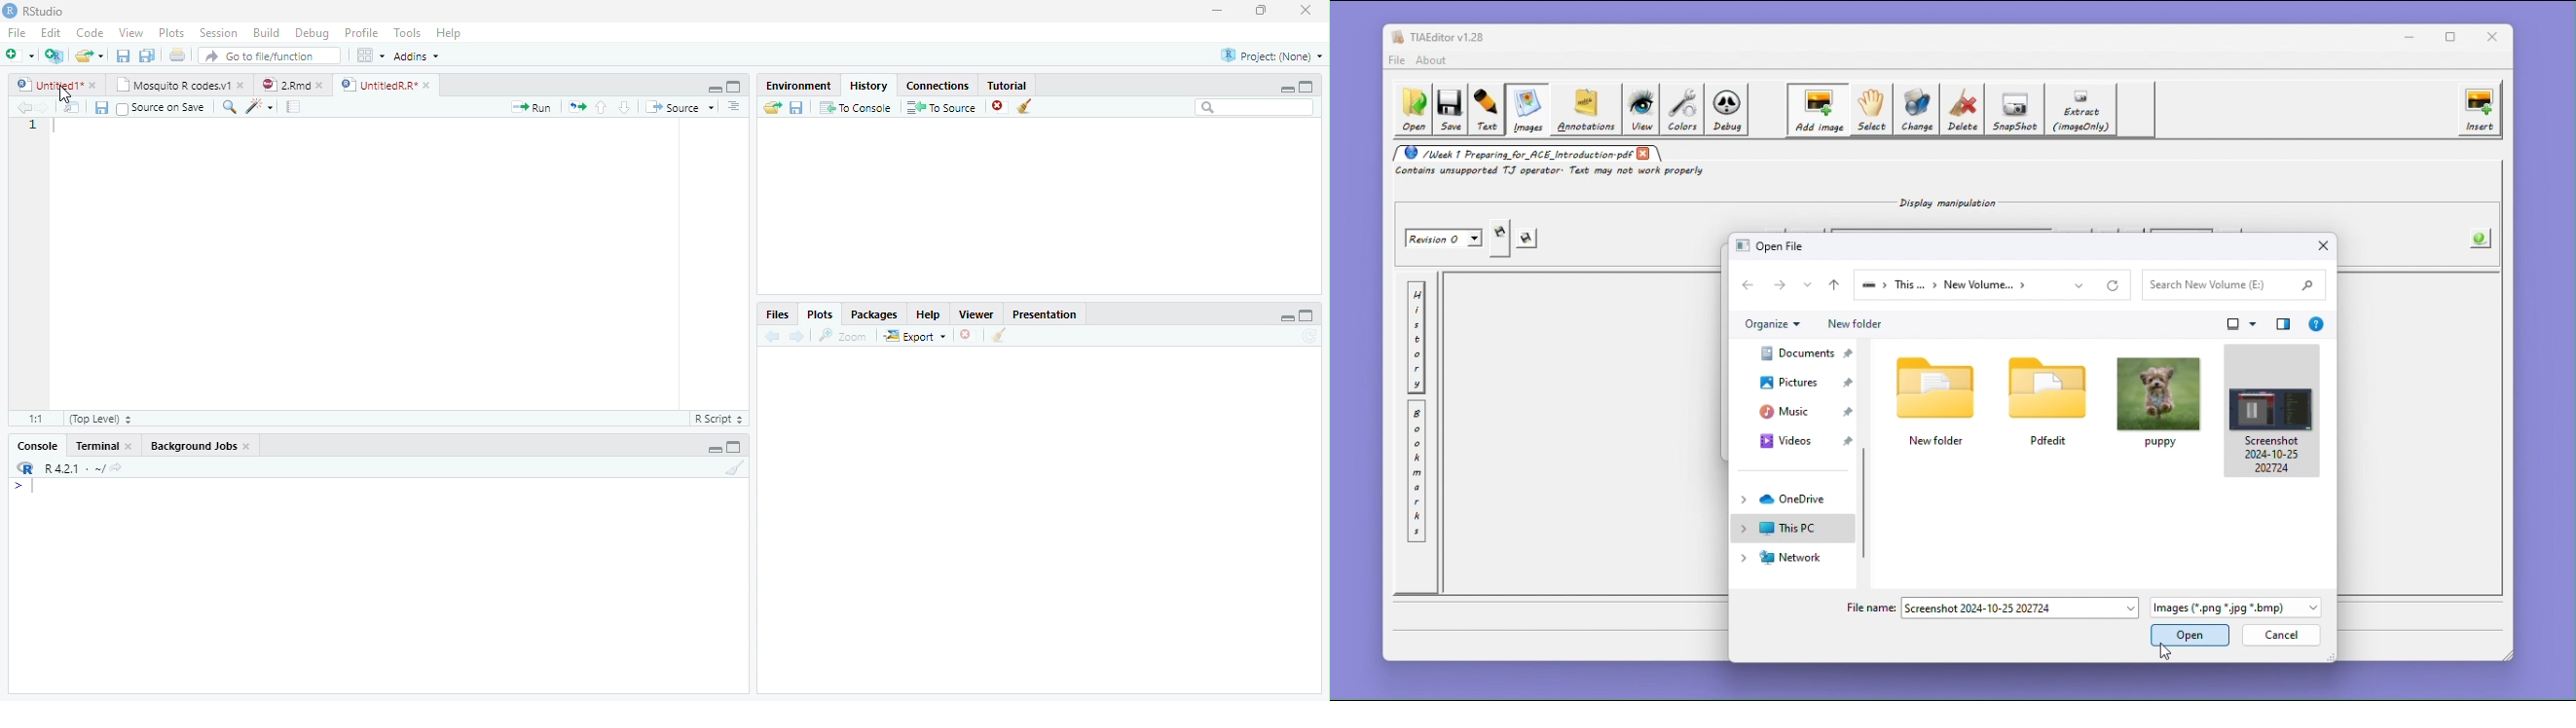 The height and width of the screenshot is (728, 2576). What do you see at coordinates (914, 338) in the screenshot?
I see `Export` at bounding box center [914, 338].